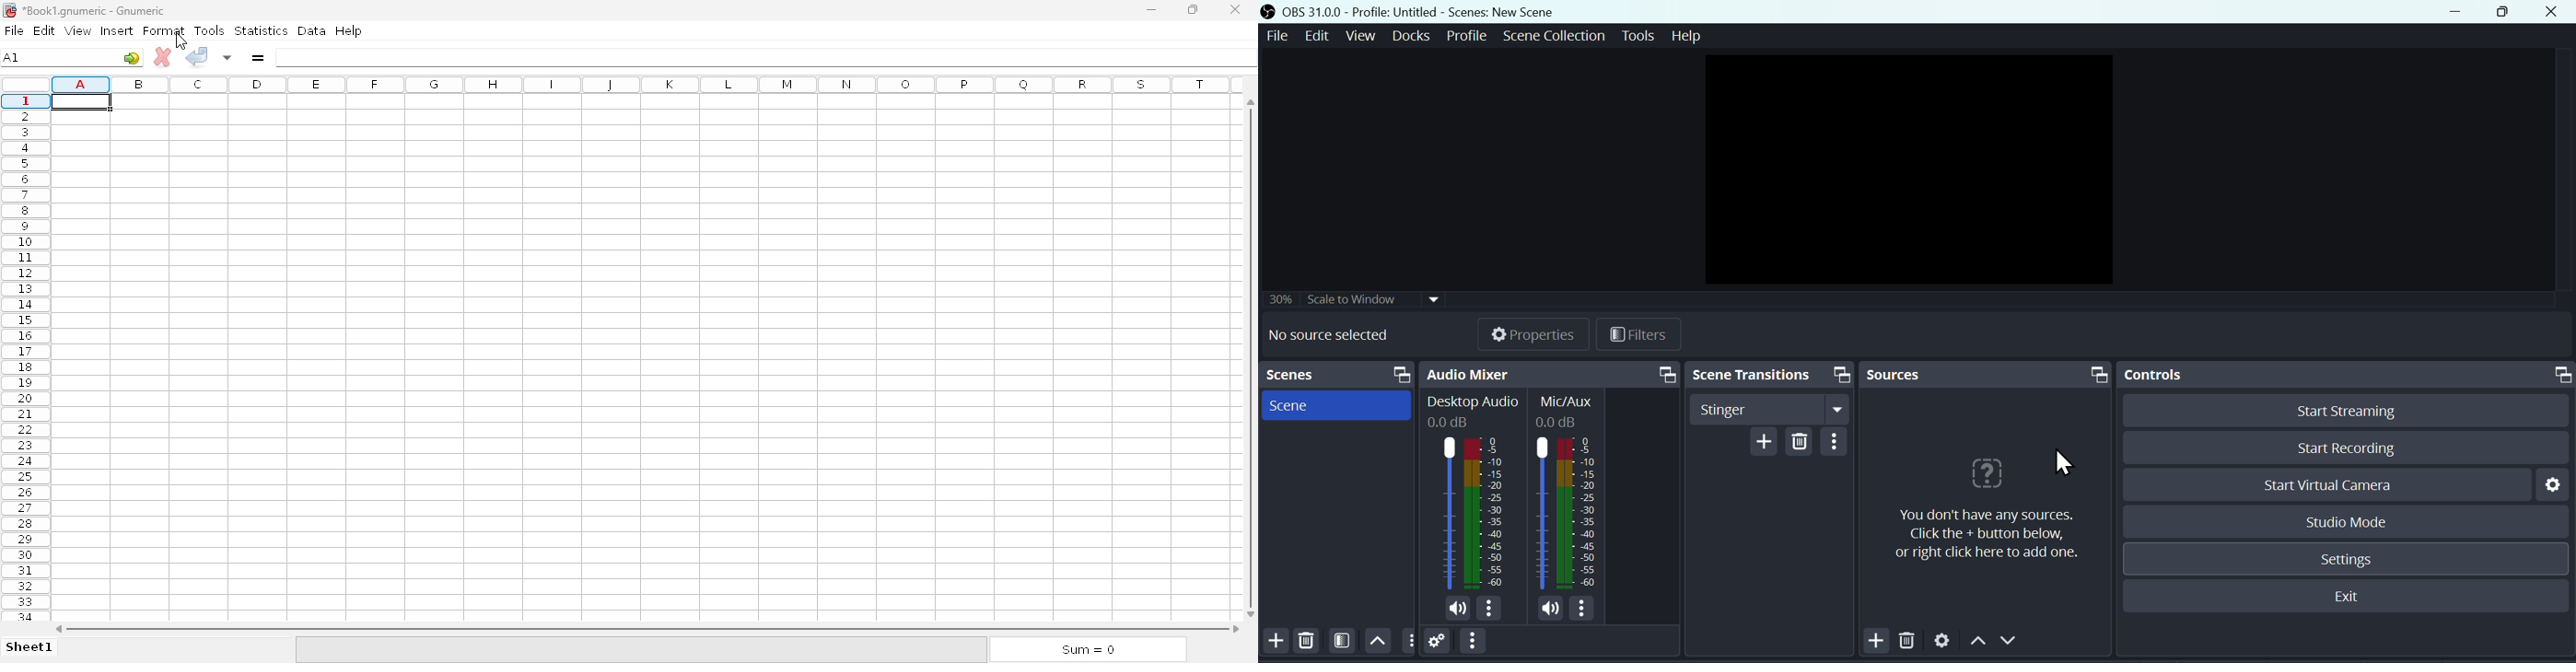 The height and width of the screenshot is (672, 2576). What do you see at coordinates (102, 11) in the screenshot?
I see `*Book1.gnumeric - Gnumeric` at bounding box center [102, 11].